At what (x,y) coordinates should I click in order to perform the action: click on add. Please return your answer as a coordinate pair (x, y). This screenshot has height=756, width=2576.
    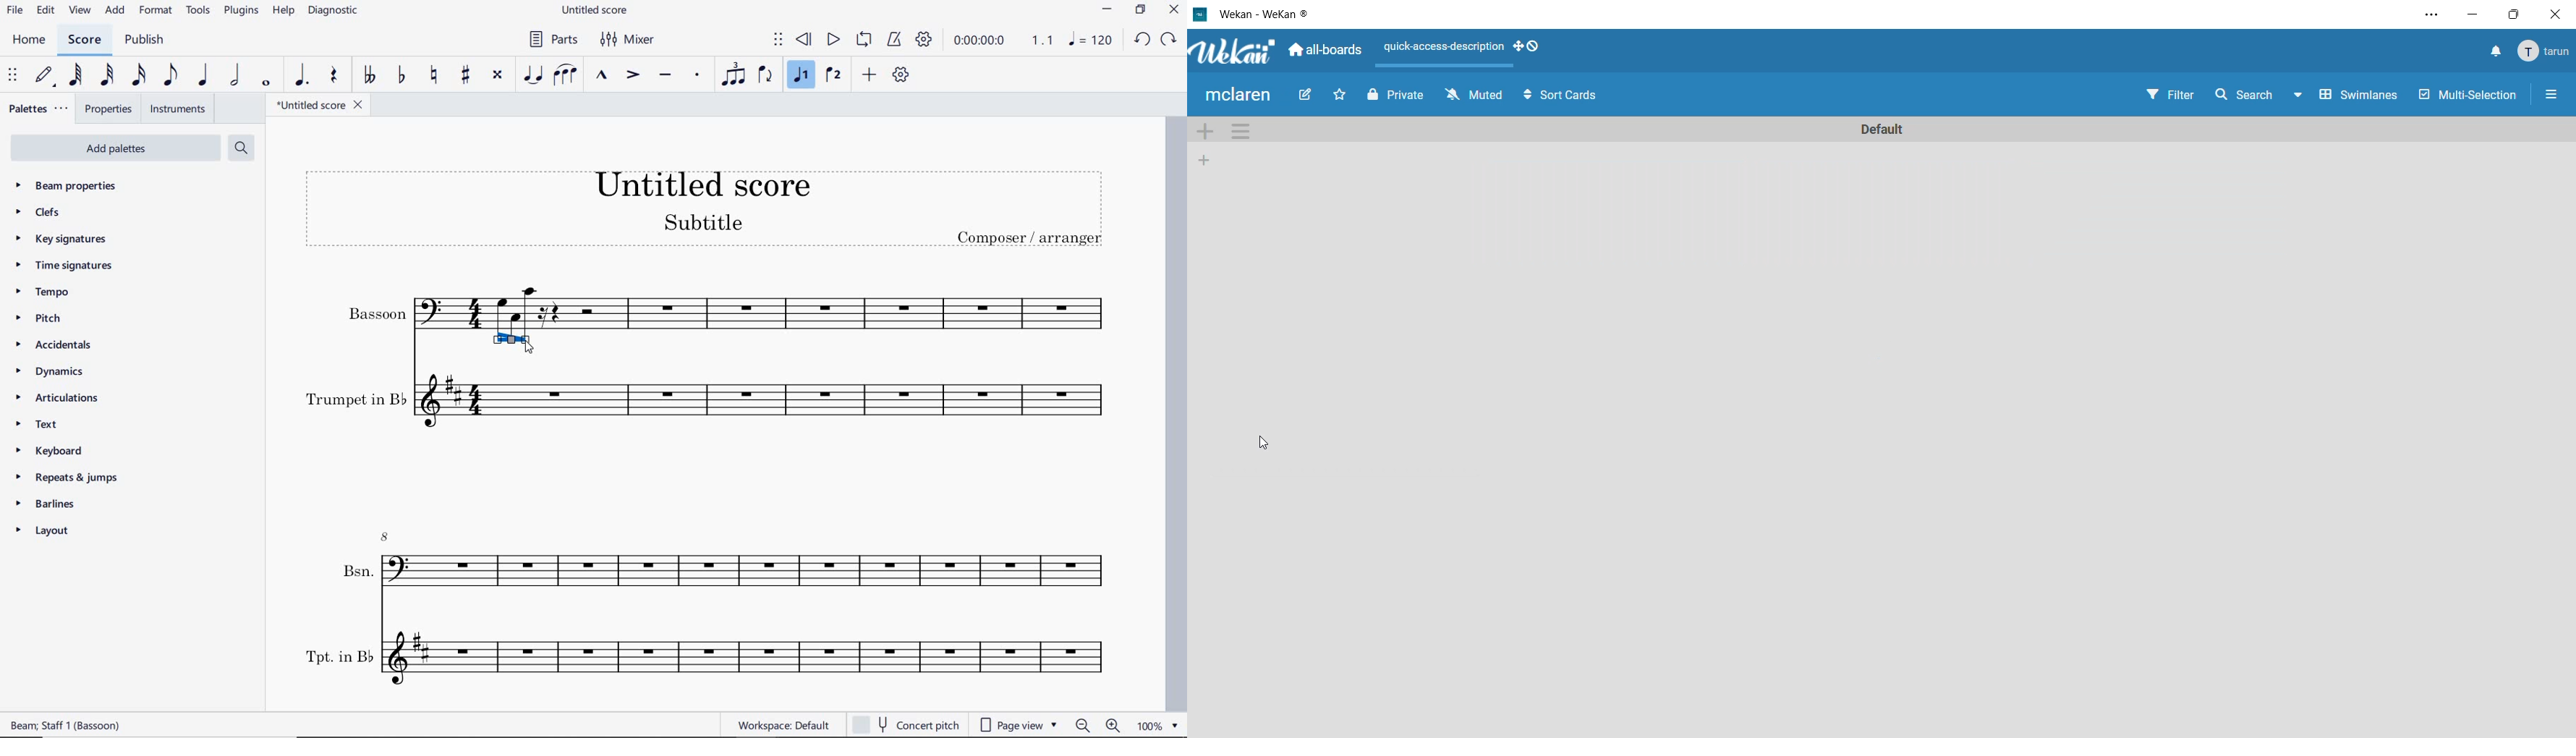
    Looking at the image, I should click on (869, 76).